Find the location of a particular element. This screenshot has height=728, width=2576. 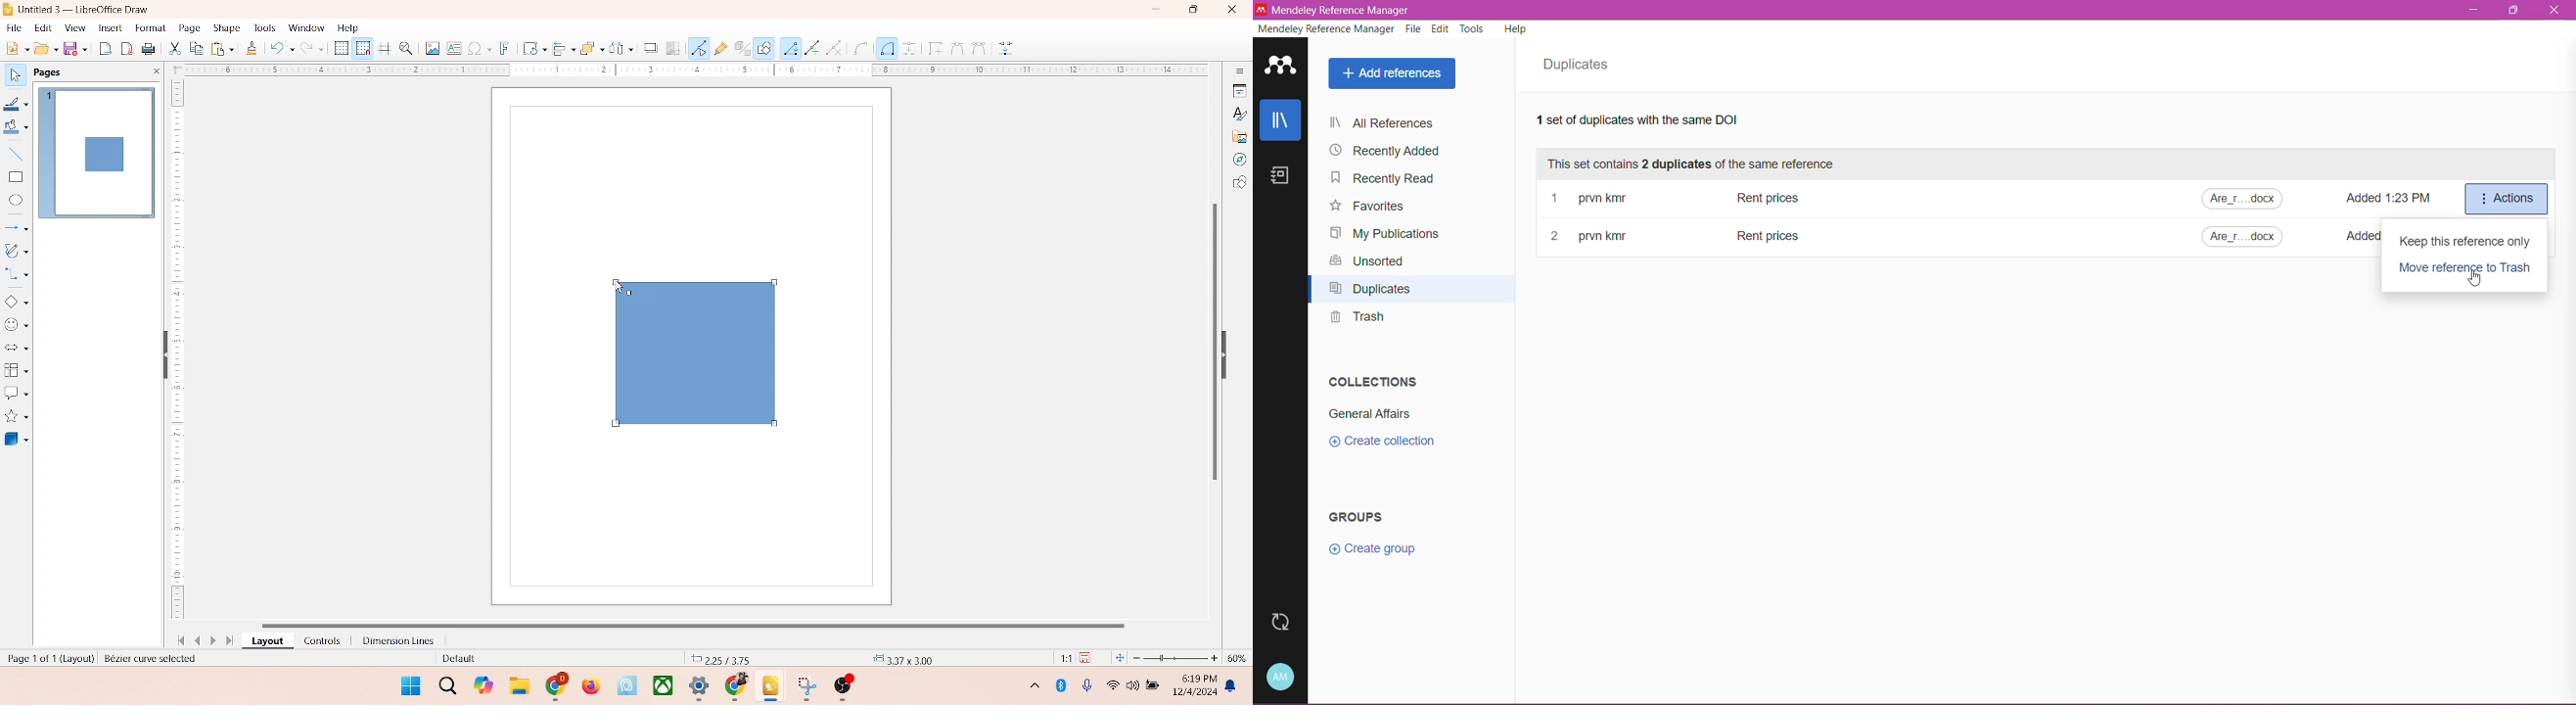

Actions is located at coordinates (2505, 199).